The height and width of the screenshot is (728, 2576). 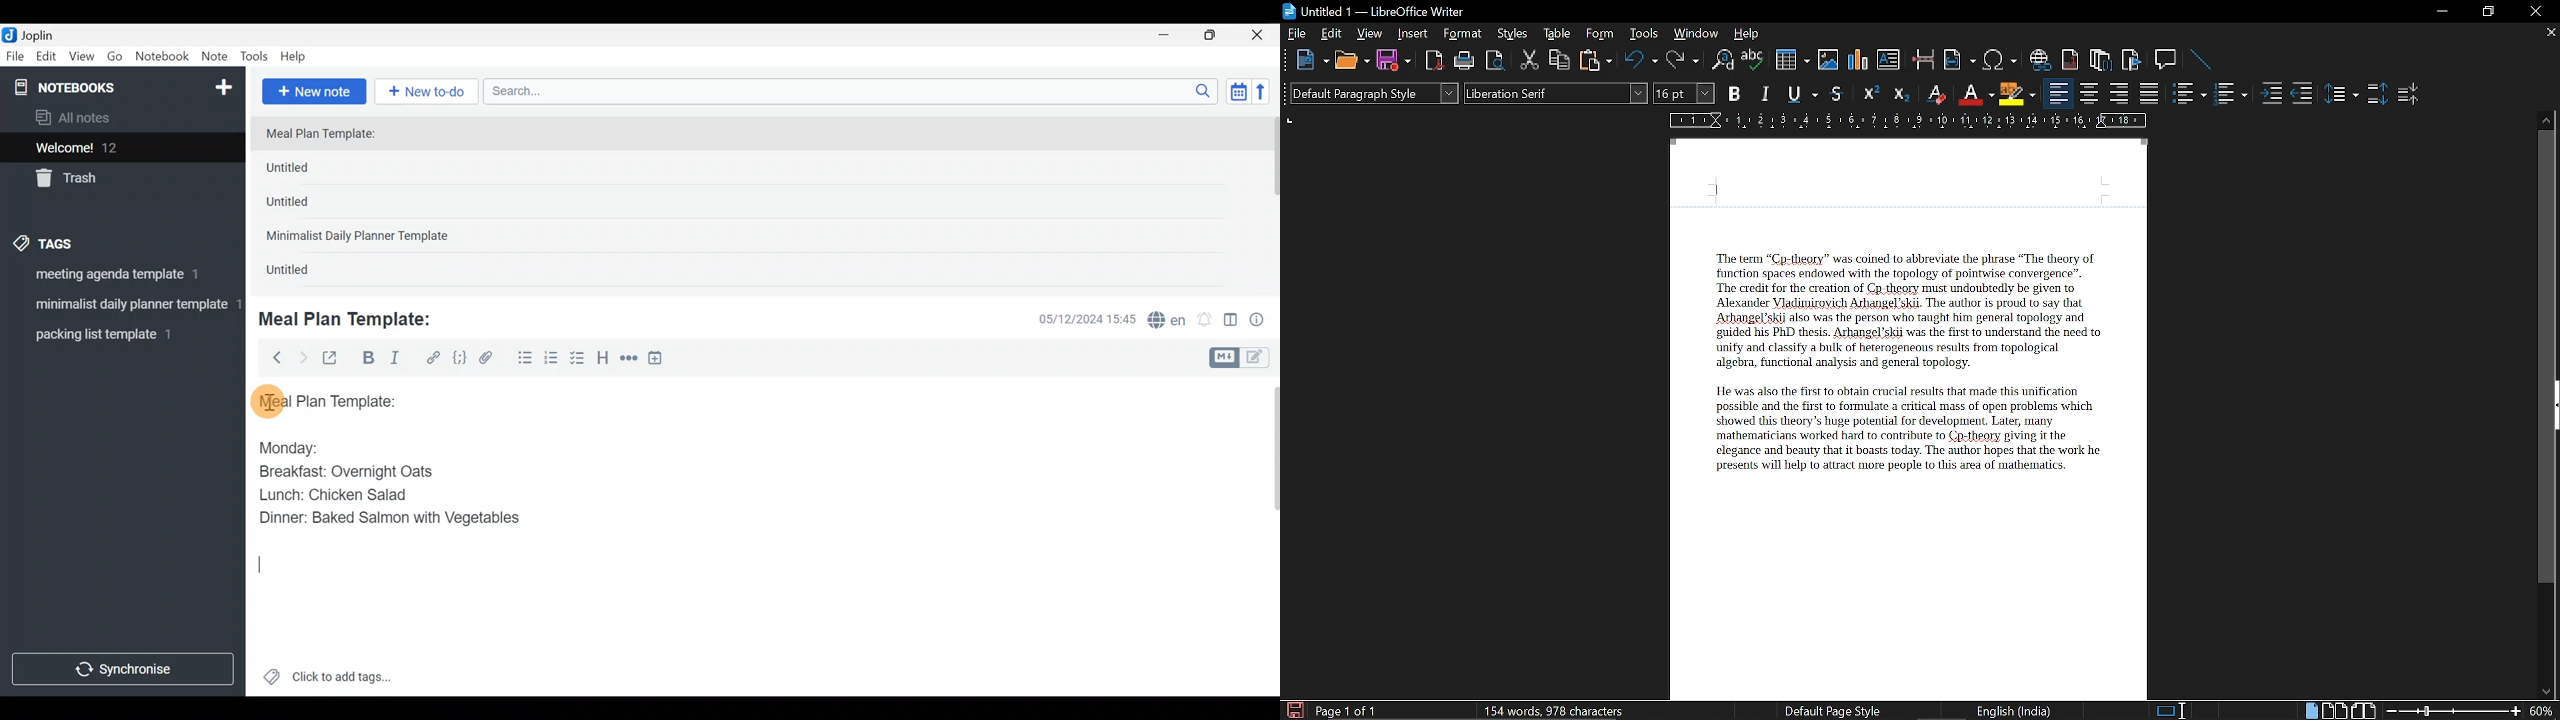 I want to click on Decrease indent, so click(x=2302, y=93).